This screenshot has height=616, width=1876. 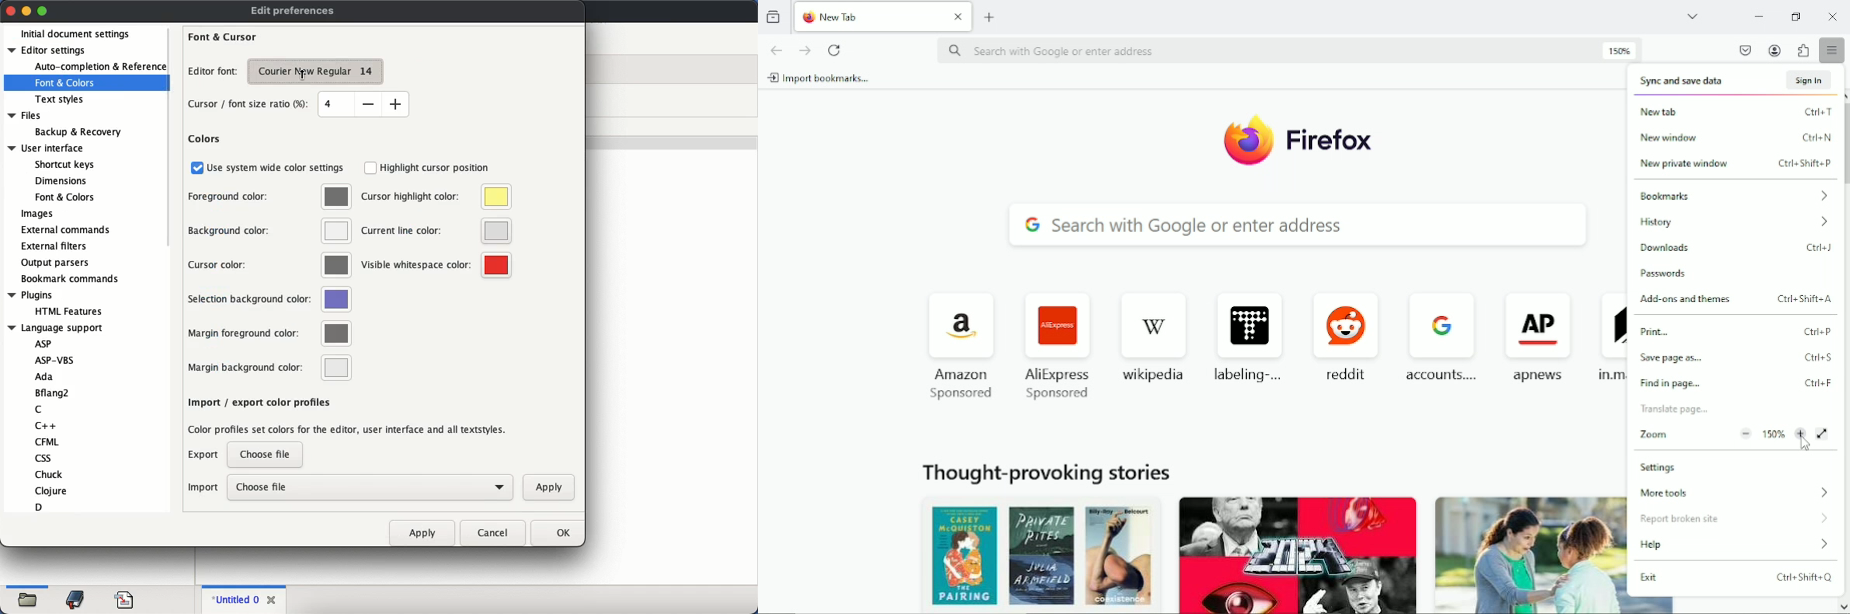 I want to click on labeling turing, so click(x=1252, y=330).